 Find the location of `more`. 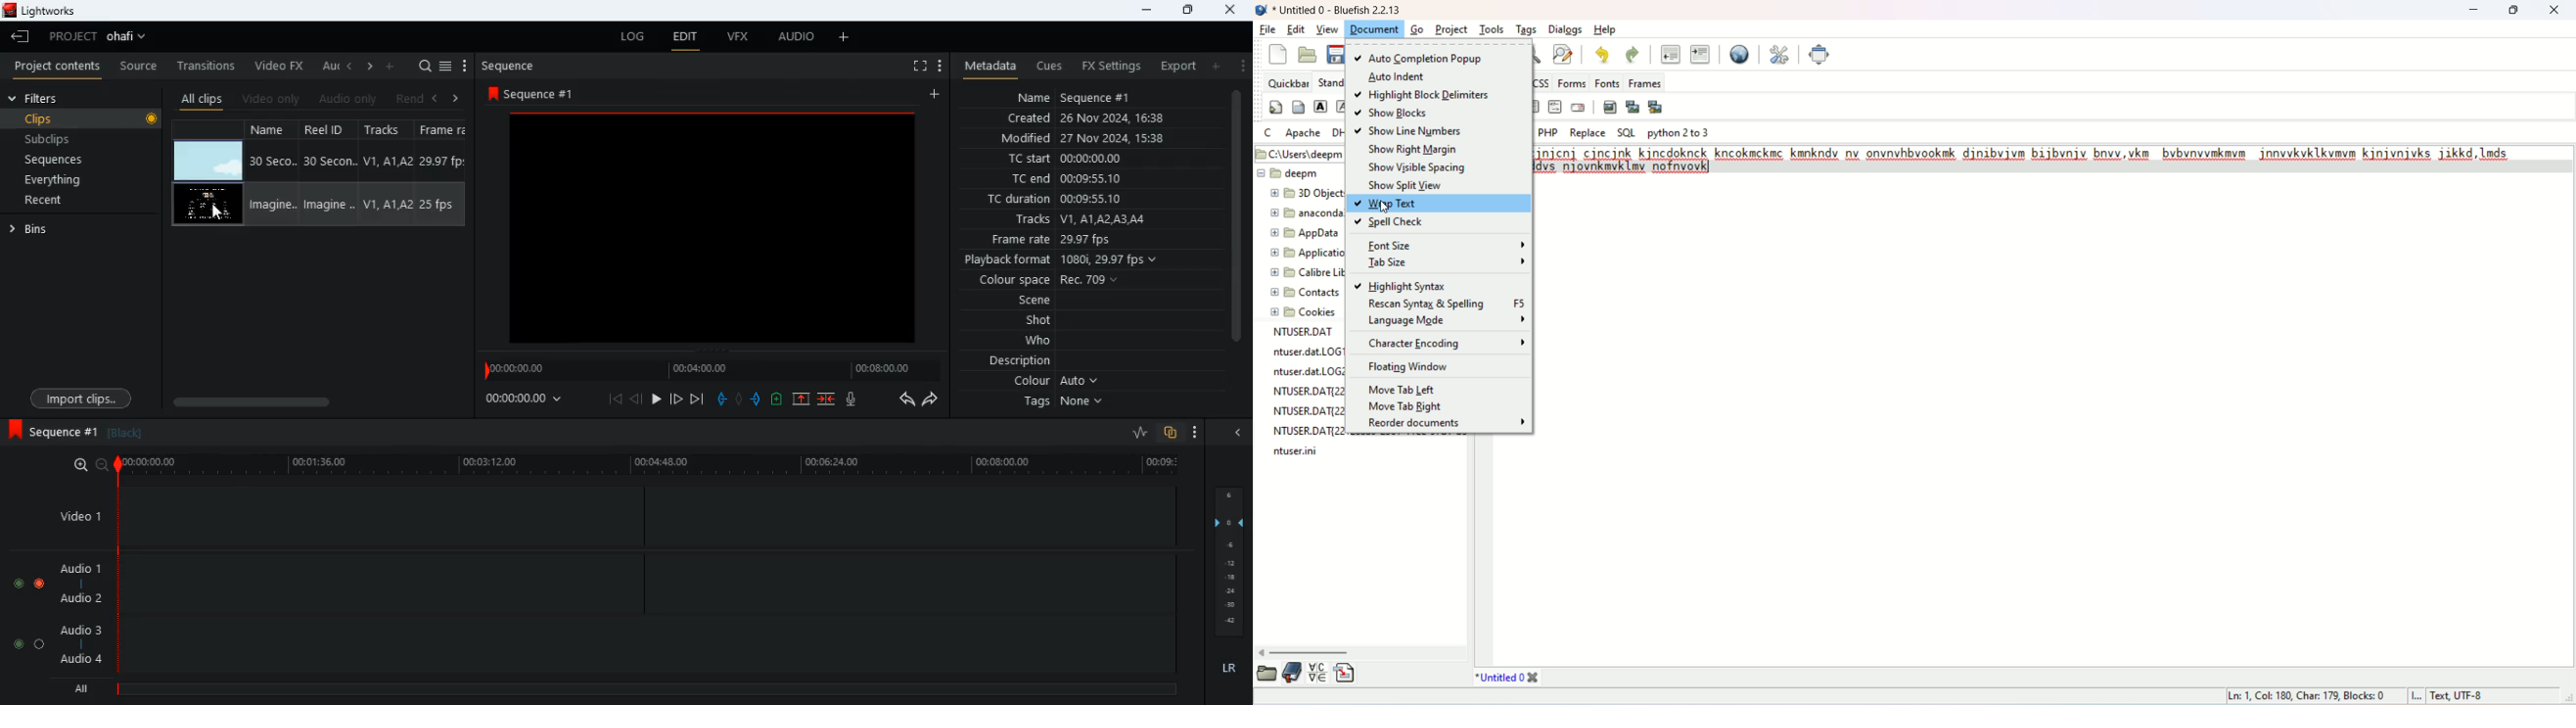

more is located at coordinates (843, 38).